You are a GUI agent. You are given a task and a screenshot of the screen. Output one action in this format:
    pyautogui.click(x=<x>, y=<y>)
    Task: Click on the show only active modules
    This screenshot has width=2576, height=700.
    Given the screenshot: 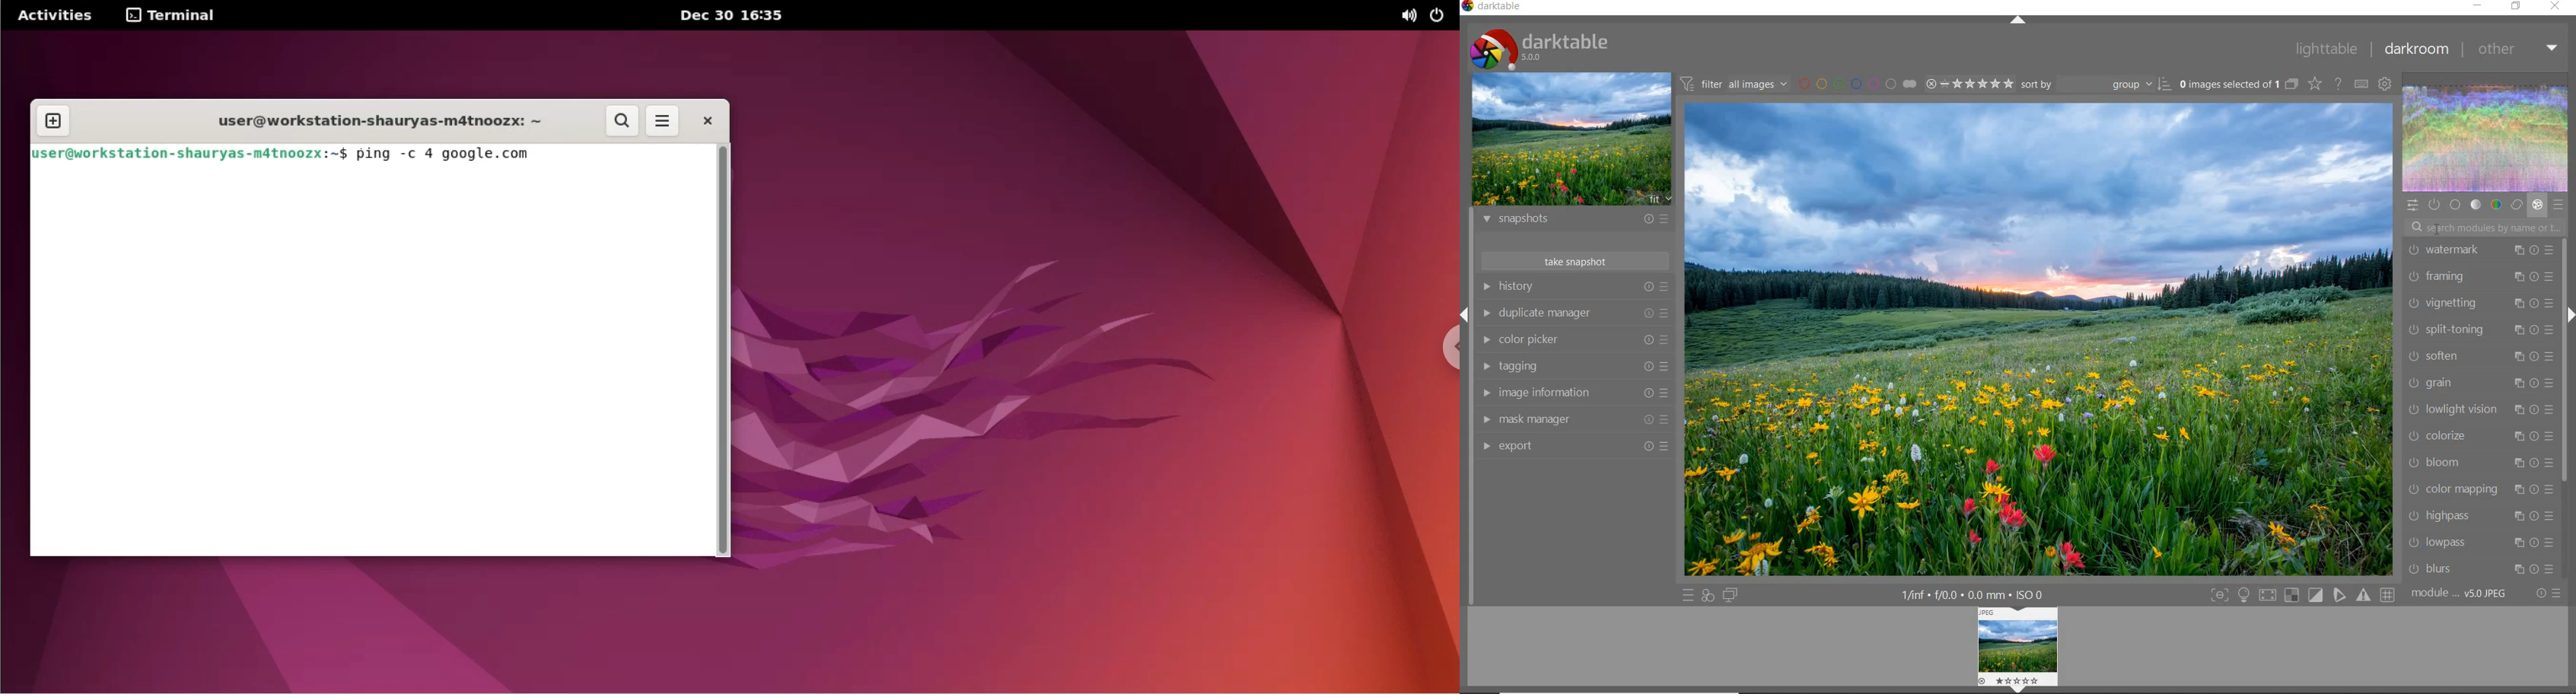 What is the action you would take?
    pyautogui.click(x=2434, y=205)
    